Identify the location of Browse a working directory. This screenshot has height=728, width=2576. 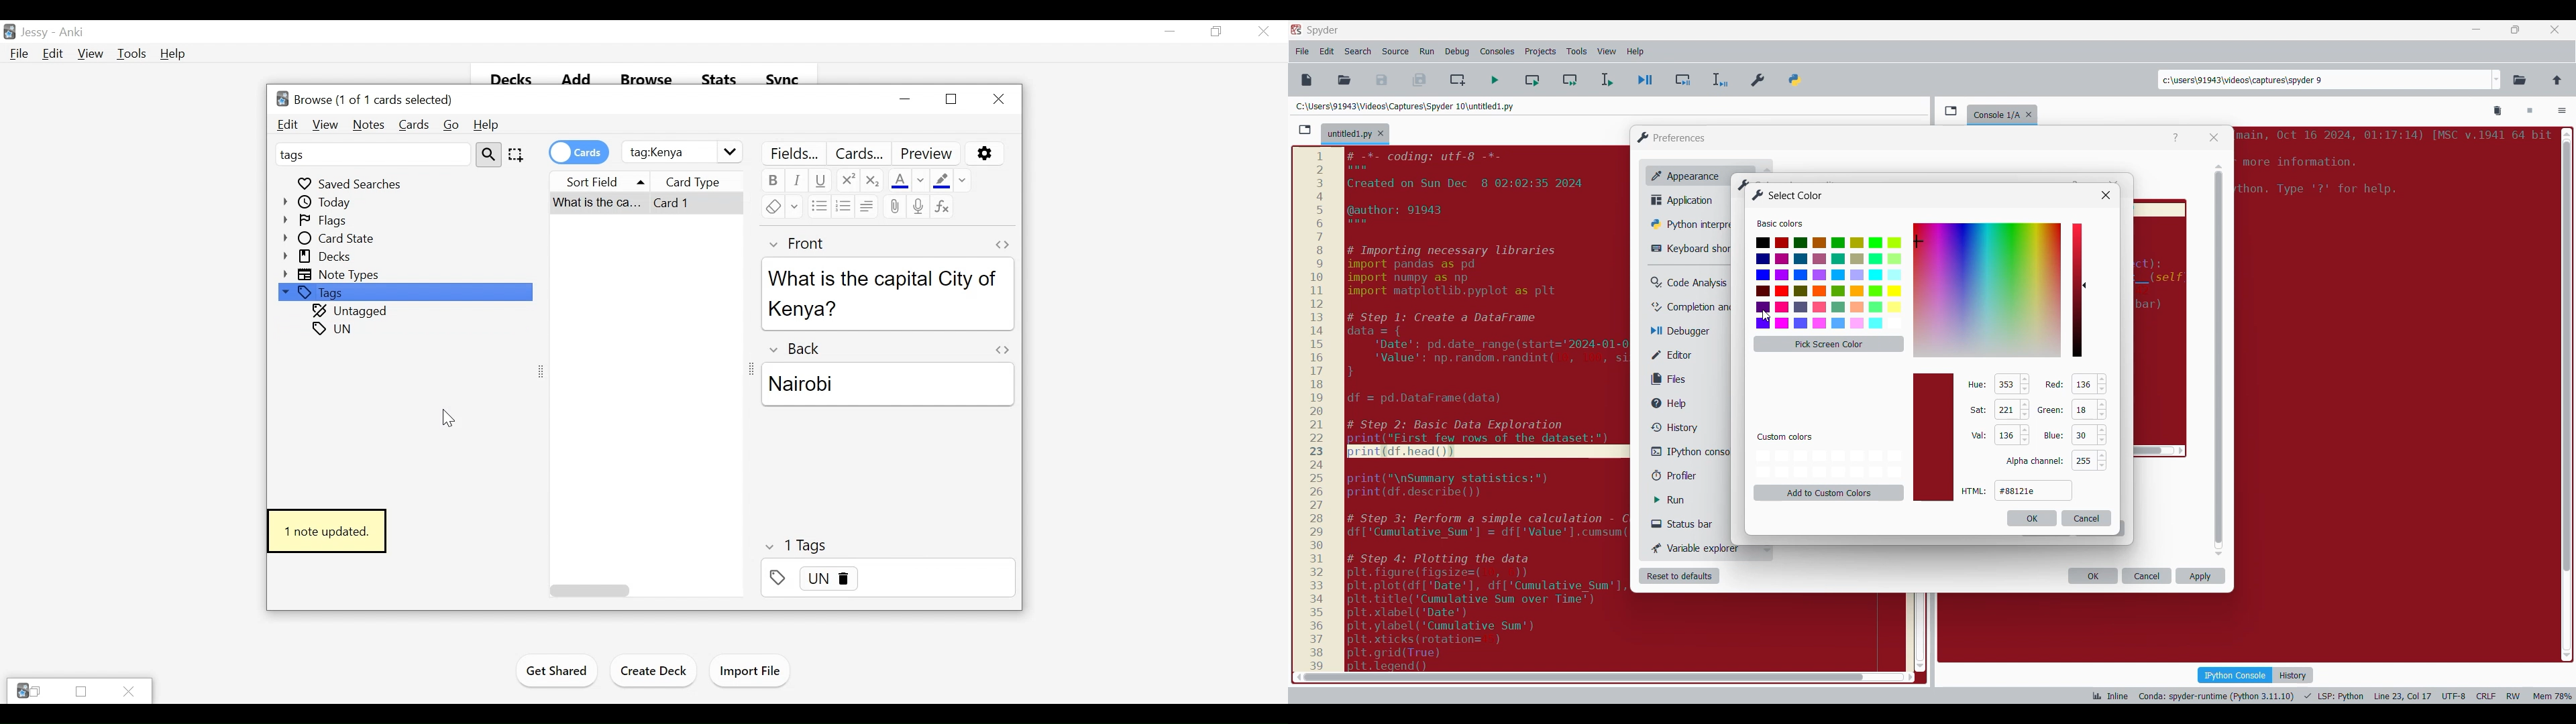
(2520, 80).